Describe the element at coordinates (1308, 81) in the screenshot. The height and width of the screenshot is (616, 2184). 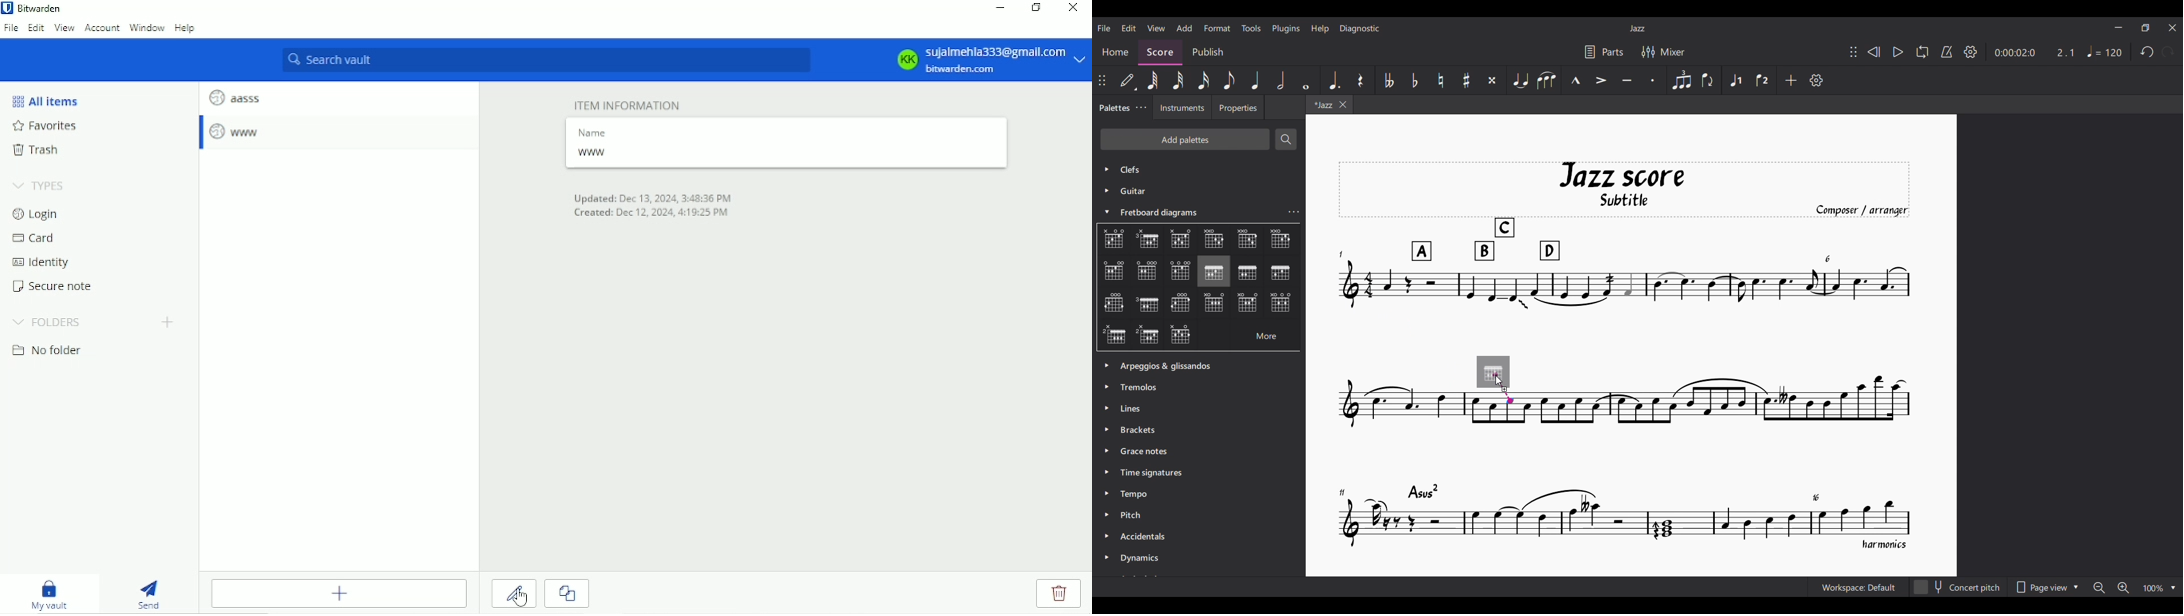
I see `Whole note` at that location.